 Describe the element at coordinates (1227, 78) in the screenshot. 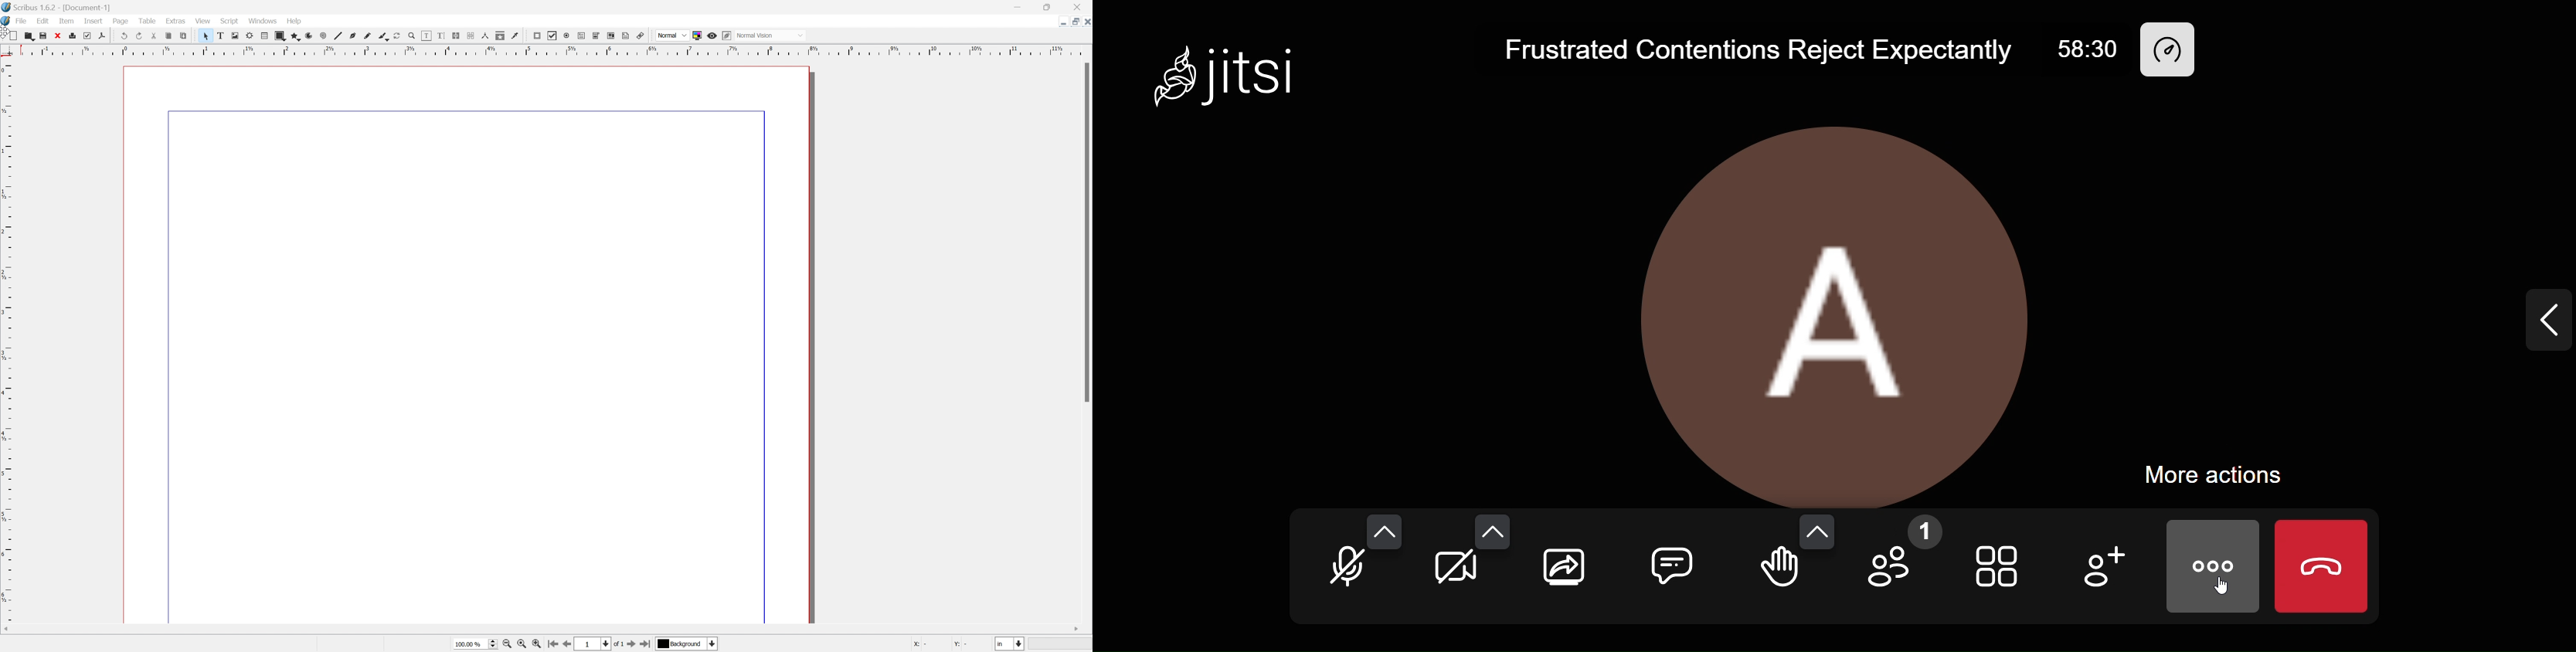

I see `Jitsi` at that location.